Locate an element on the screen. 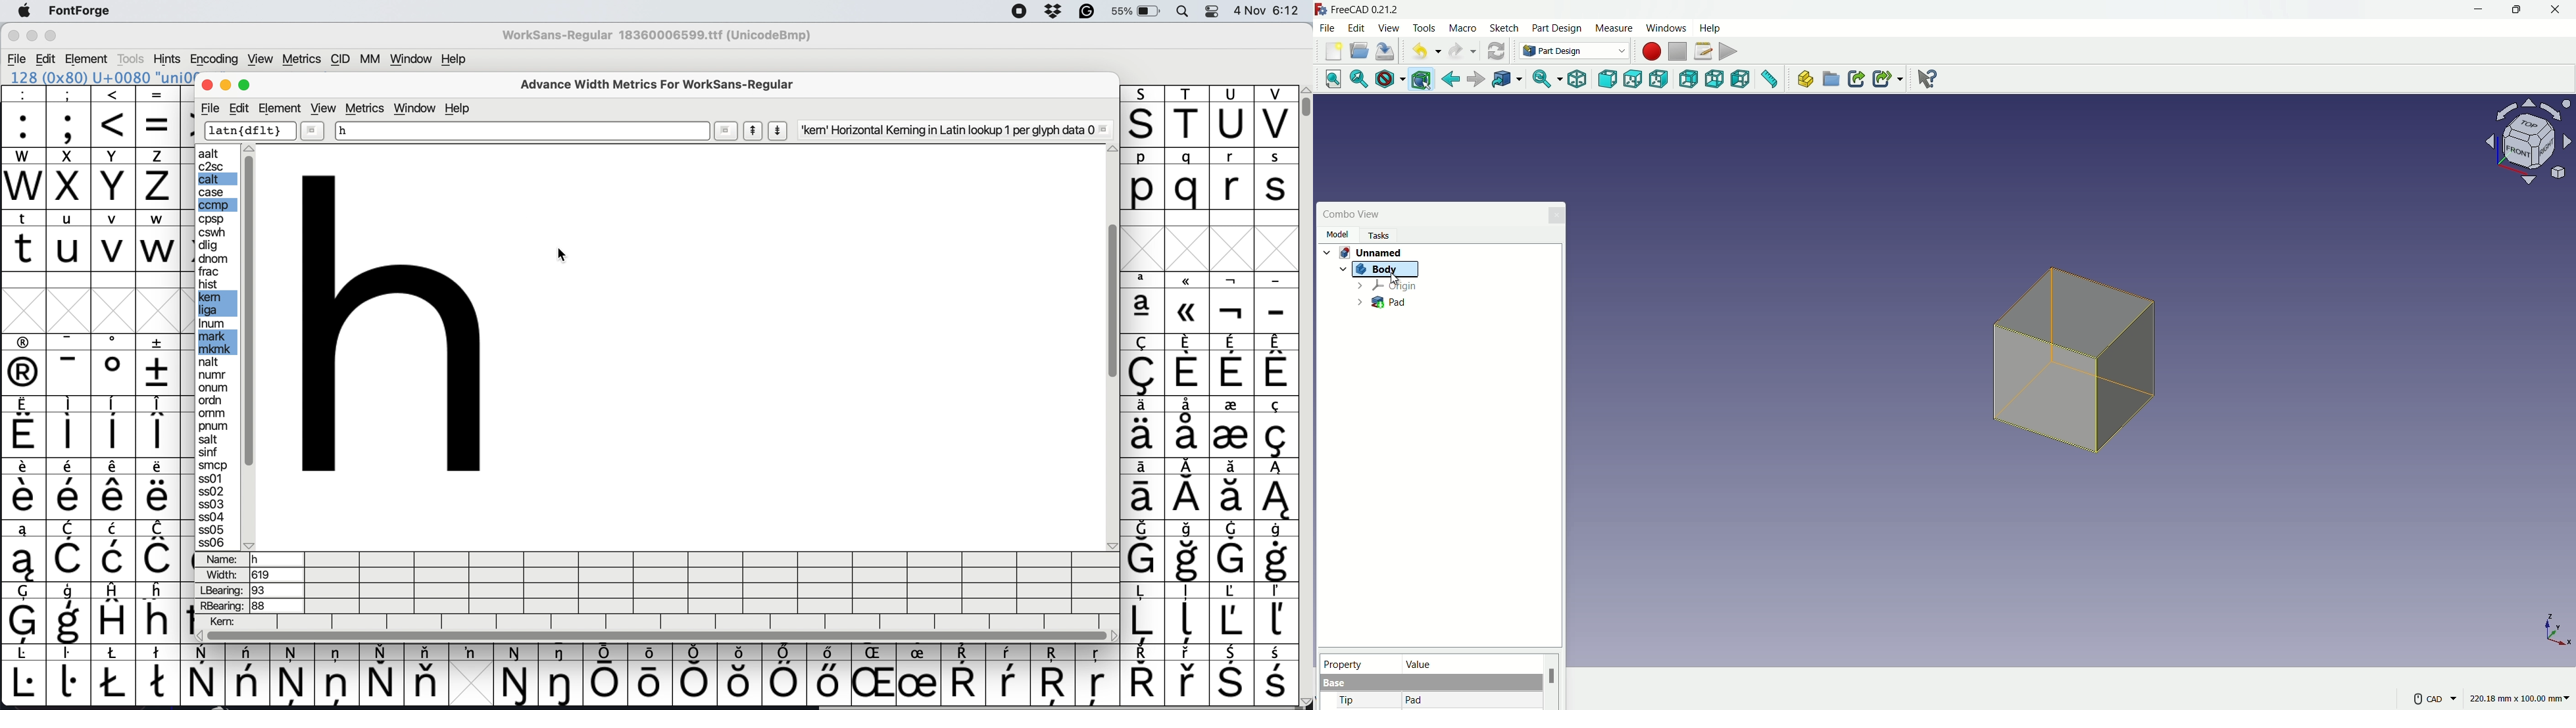 The image size is (2576, 728). redo is located at coordinates (1462, 51).